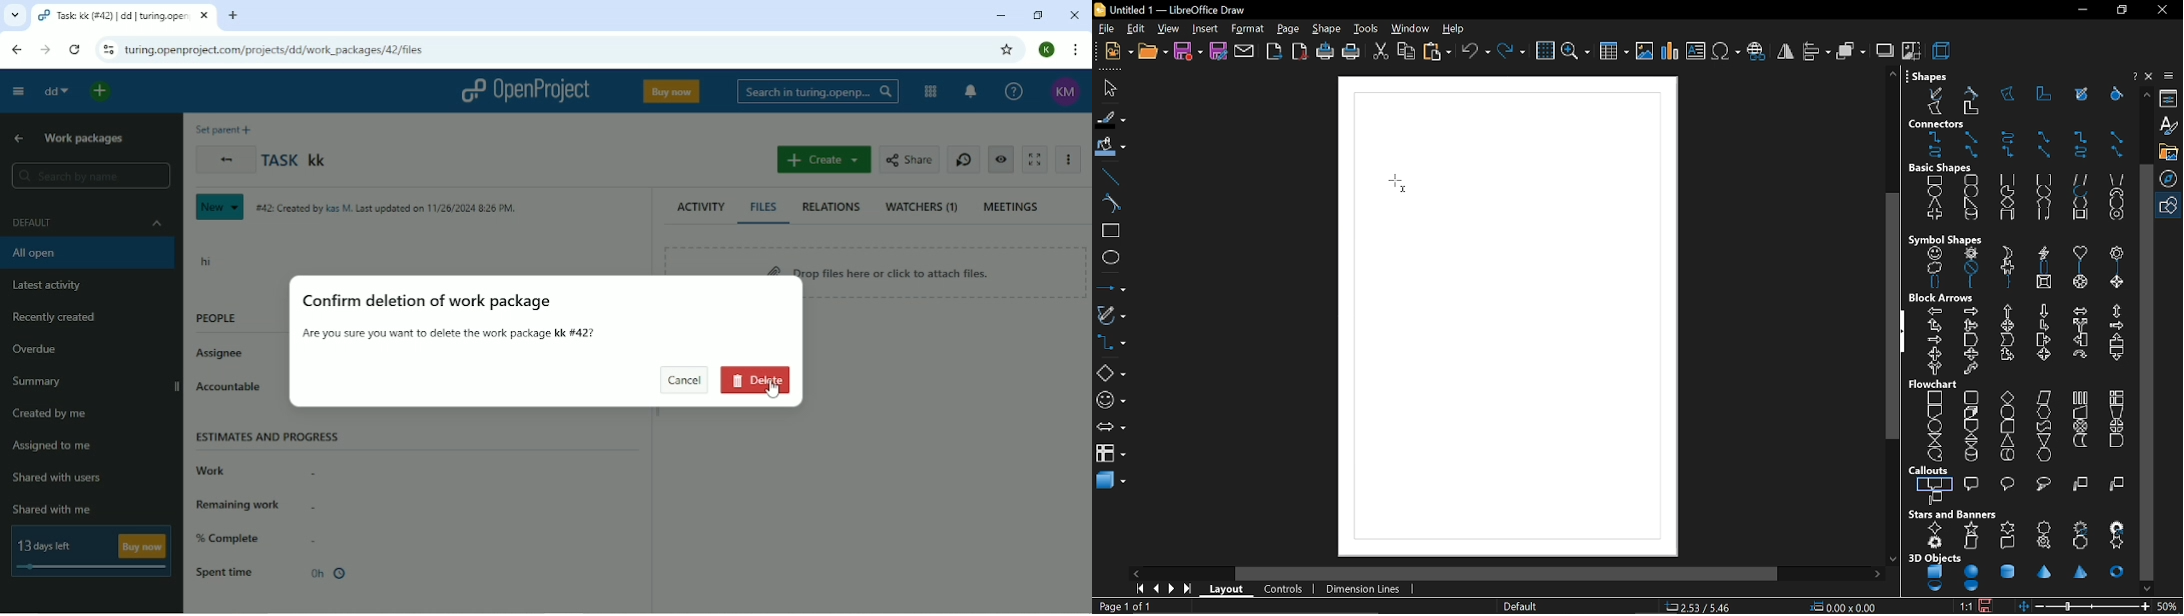 This screenshot has height=616, width=2184. Describe the element at coordinates (1286, 28) in the screenshot. I see `page` at that location.